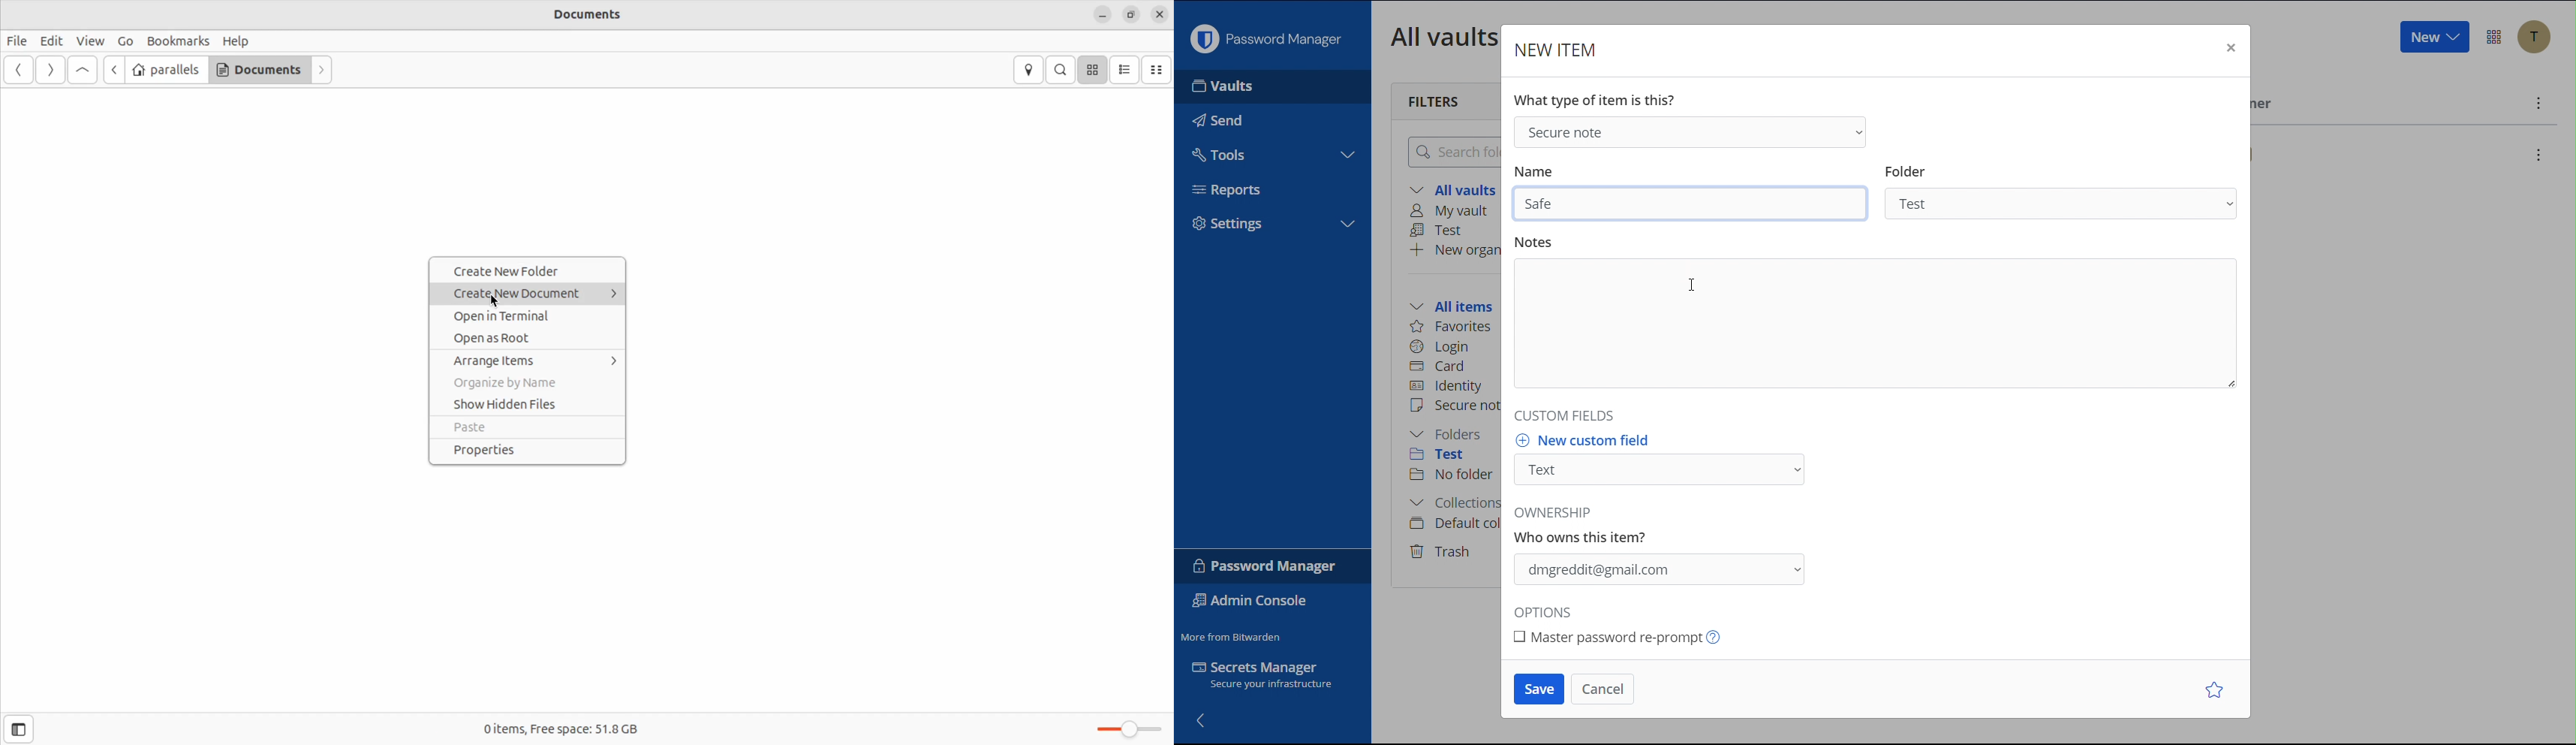  Describe the element at coordinates (177, 41) in the screenshot. I see `bookmarks` at that location.